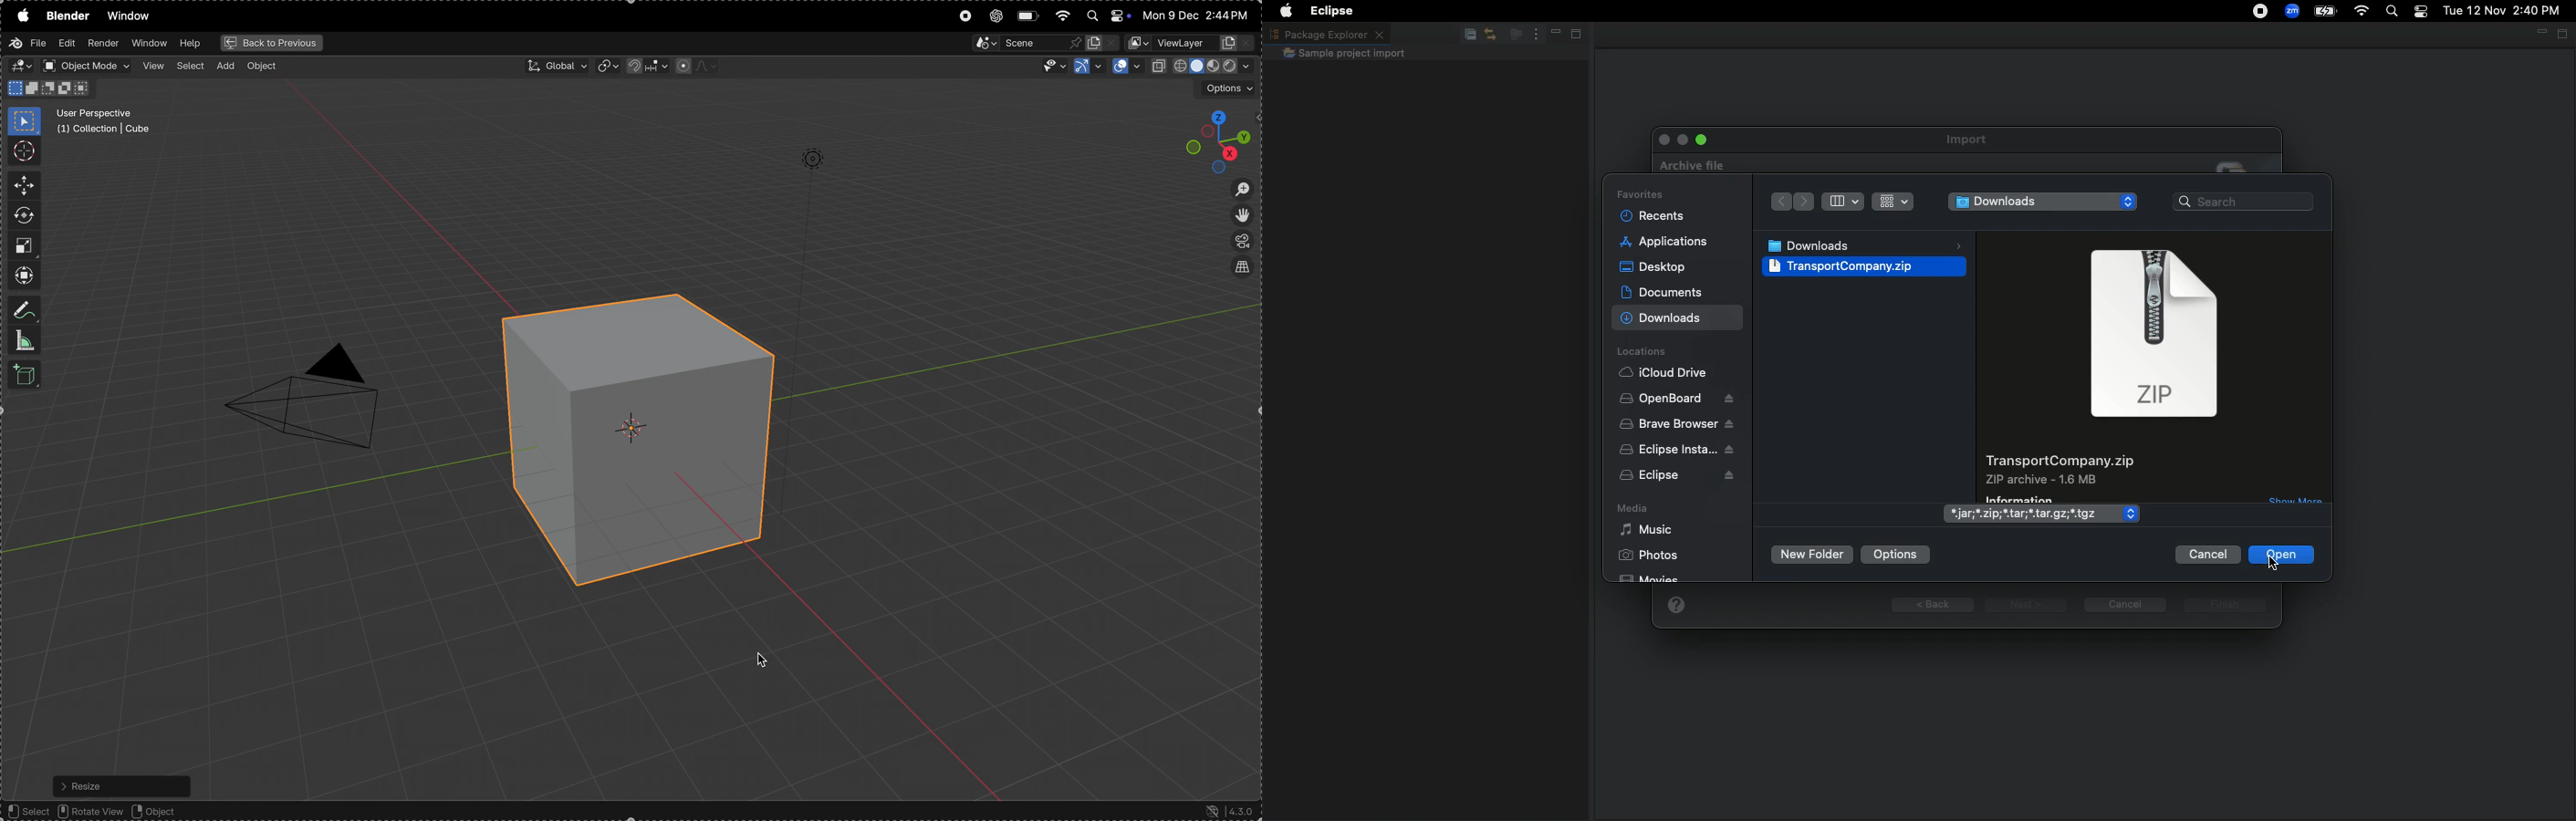 Image resolution: width=2576 pixels, height=840 pixels. What do you see at coordinates (1064, 15) in the screenshot?
I see `wifi` at bounding box center [1064, 15].